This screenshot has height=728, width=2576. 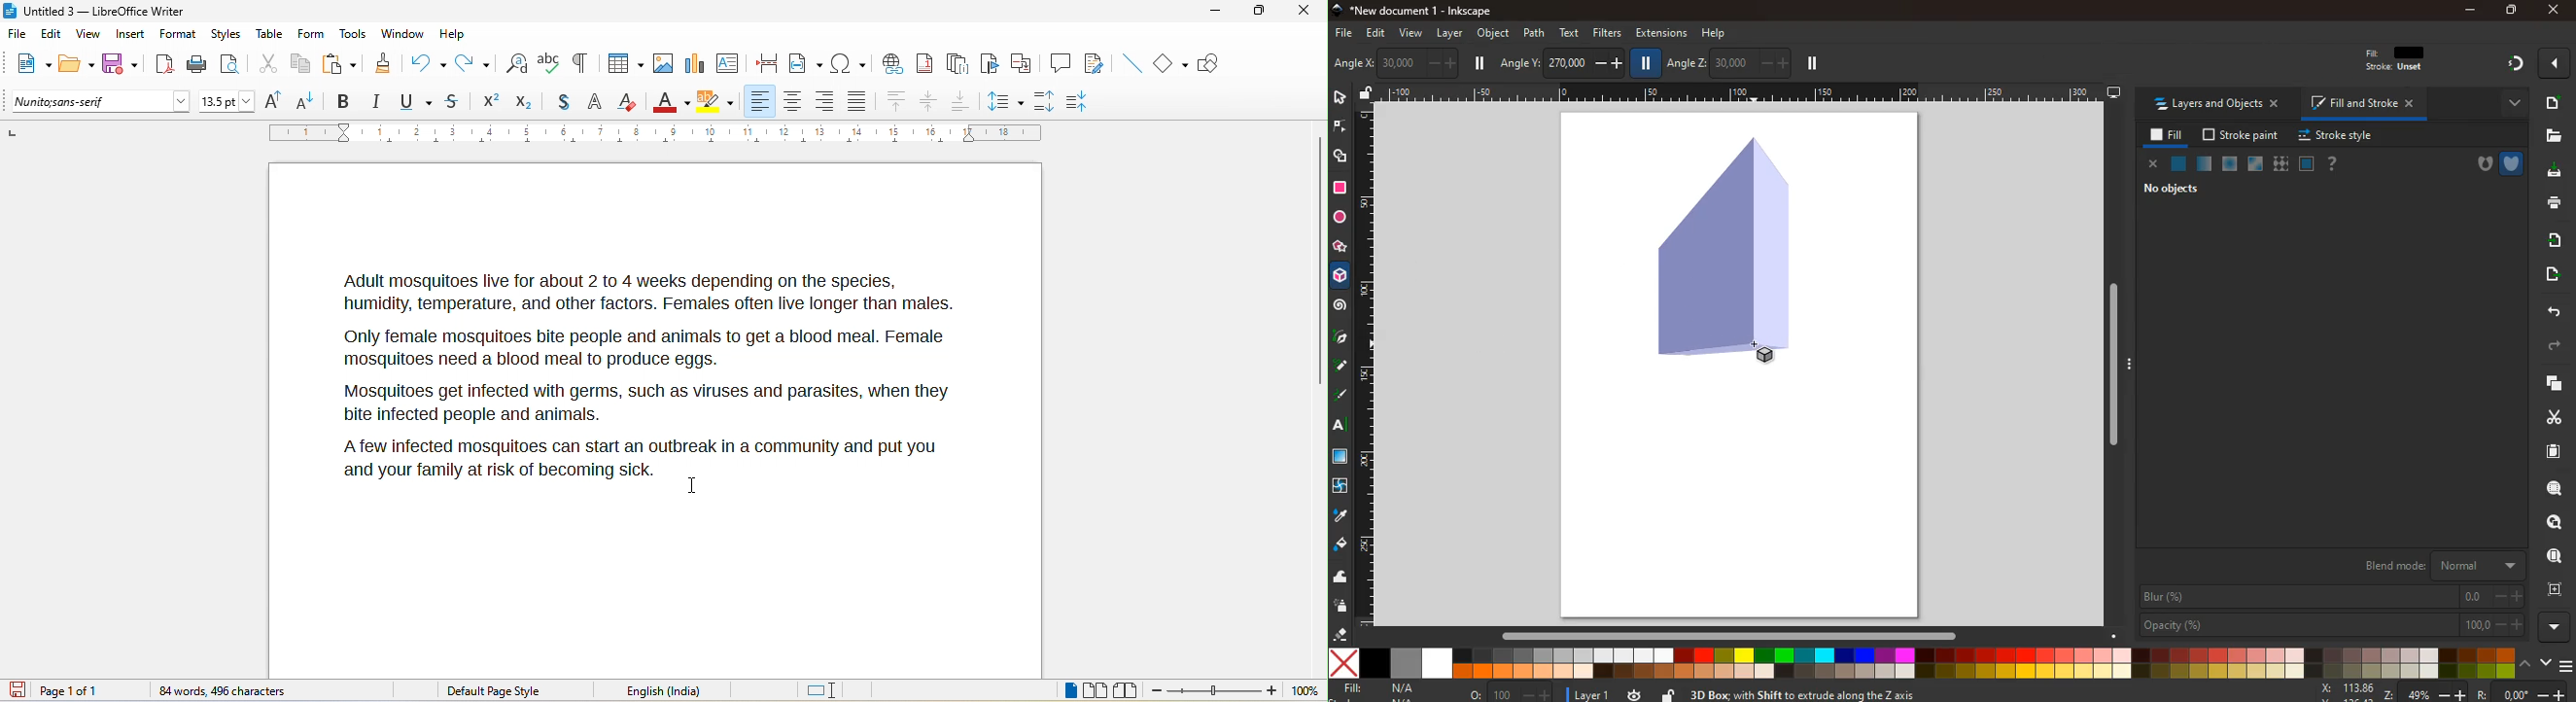 What do you see at coordinates (1339, 516) in the screenshot?
I see `drop` at bounding box center [1339, 516].